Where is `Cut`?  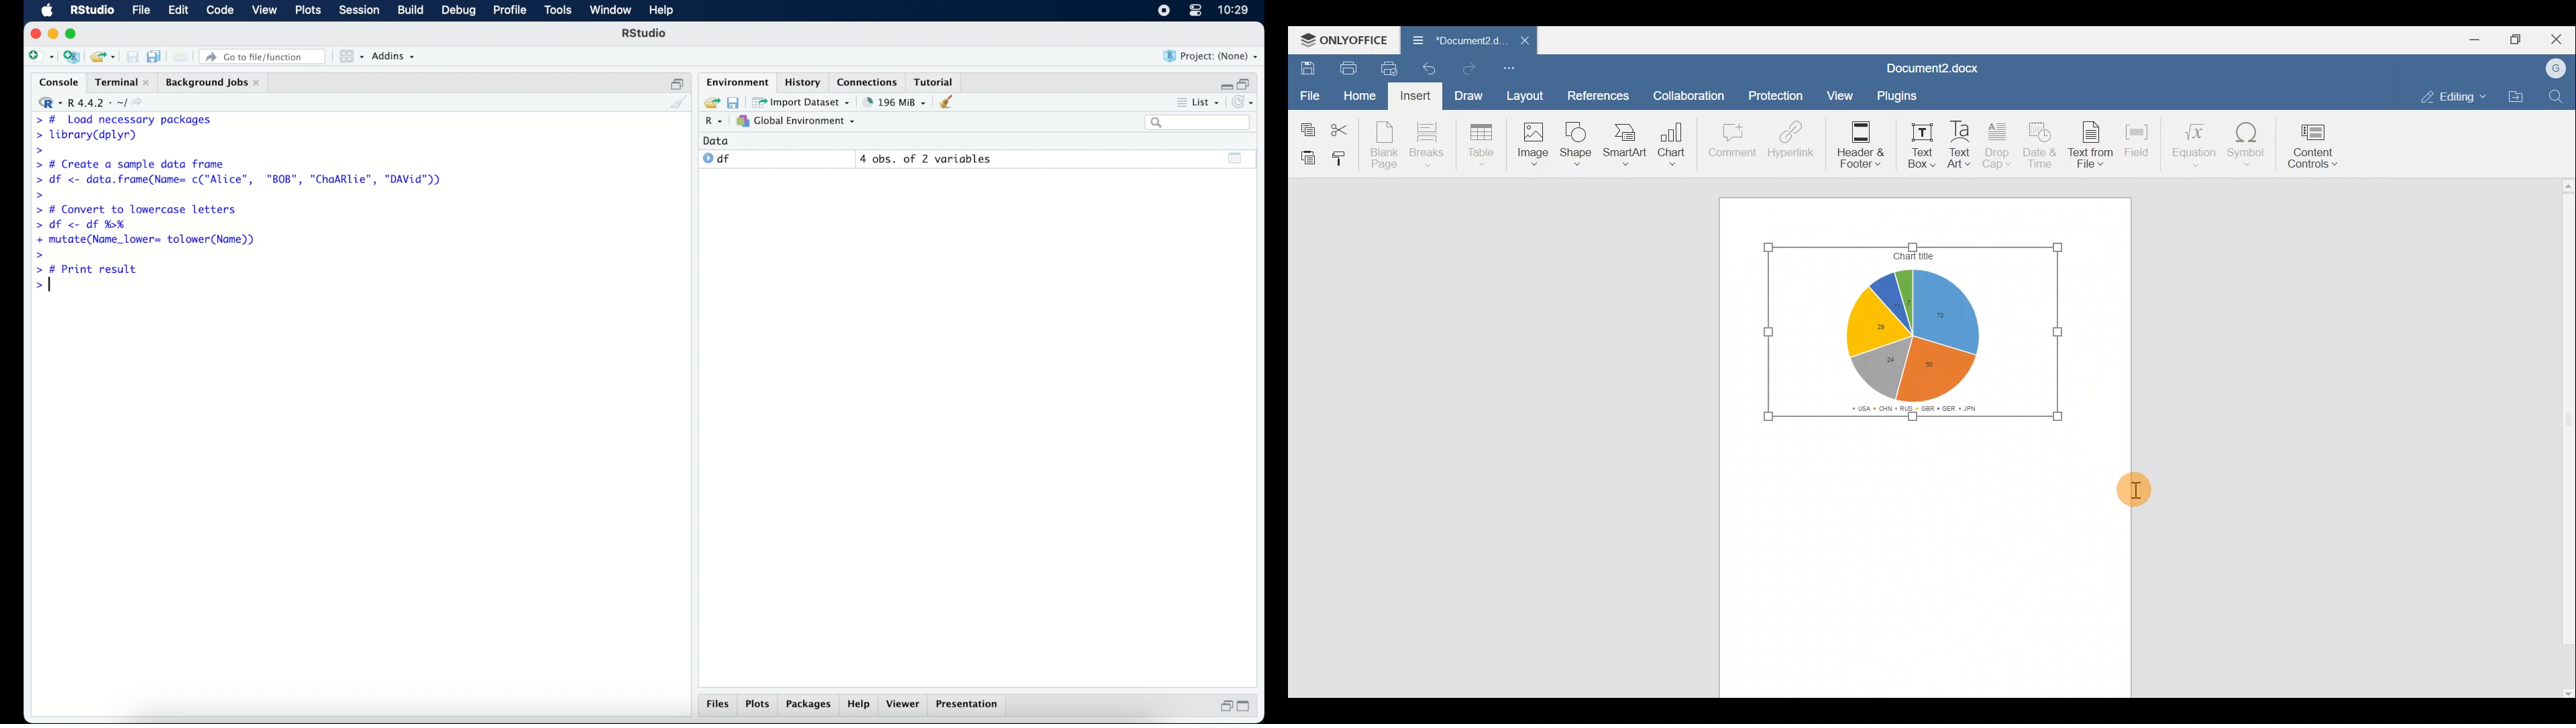 Cut is located at coordinates (1340, 129).